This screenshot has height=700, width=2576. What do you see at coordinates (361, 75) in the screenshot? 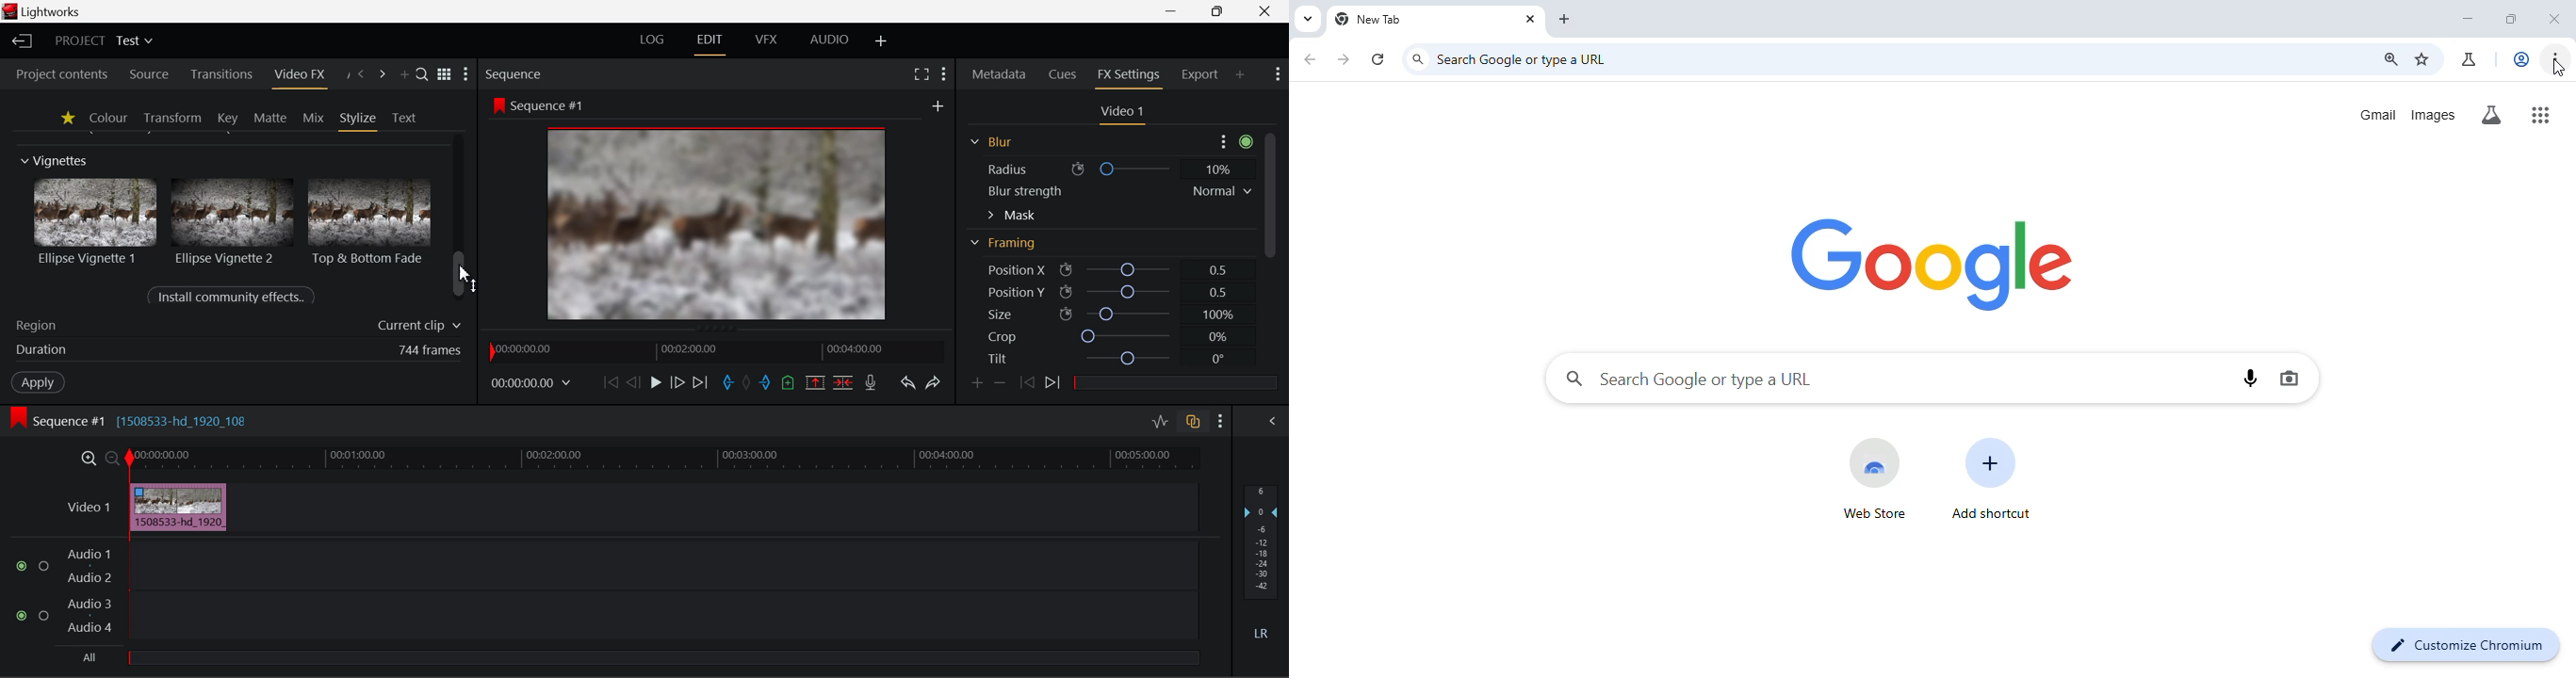
I see `Previous Panel` at bounding box center [361, 75].